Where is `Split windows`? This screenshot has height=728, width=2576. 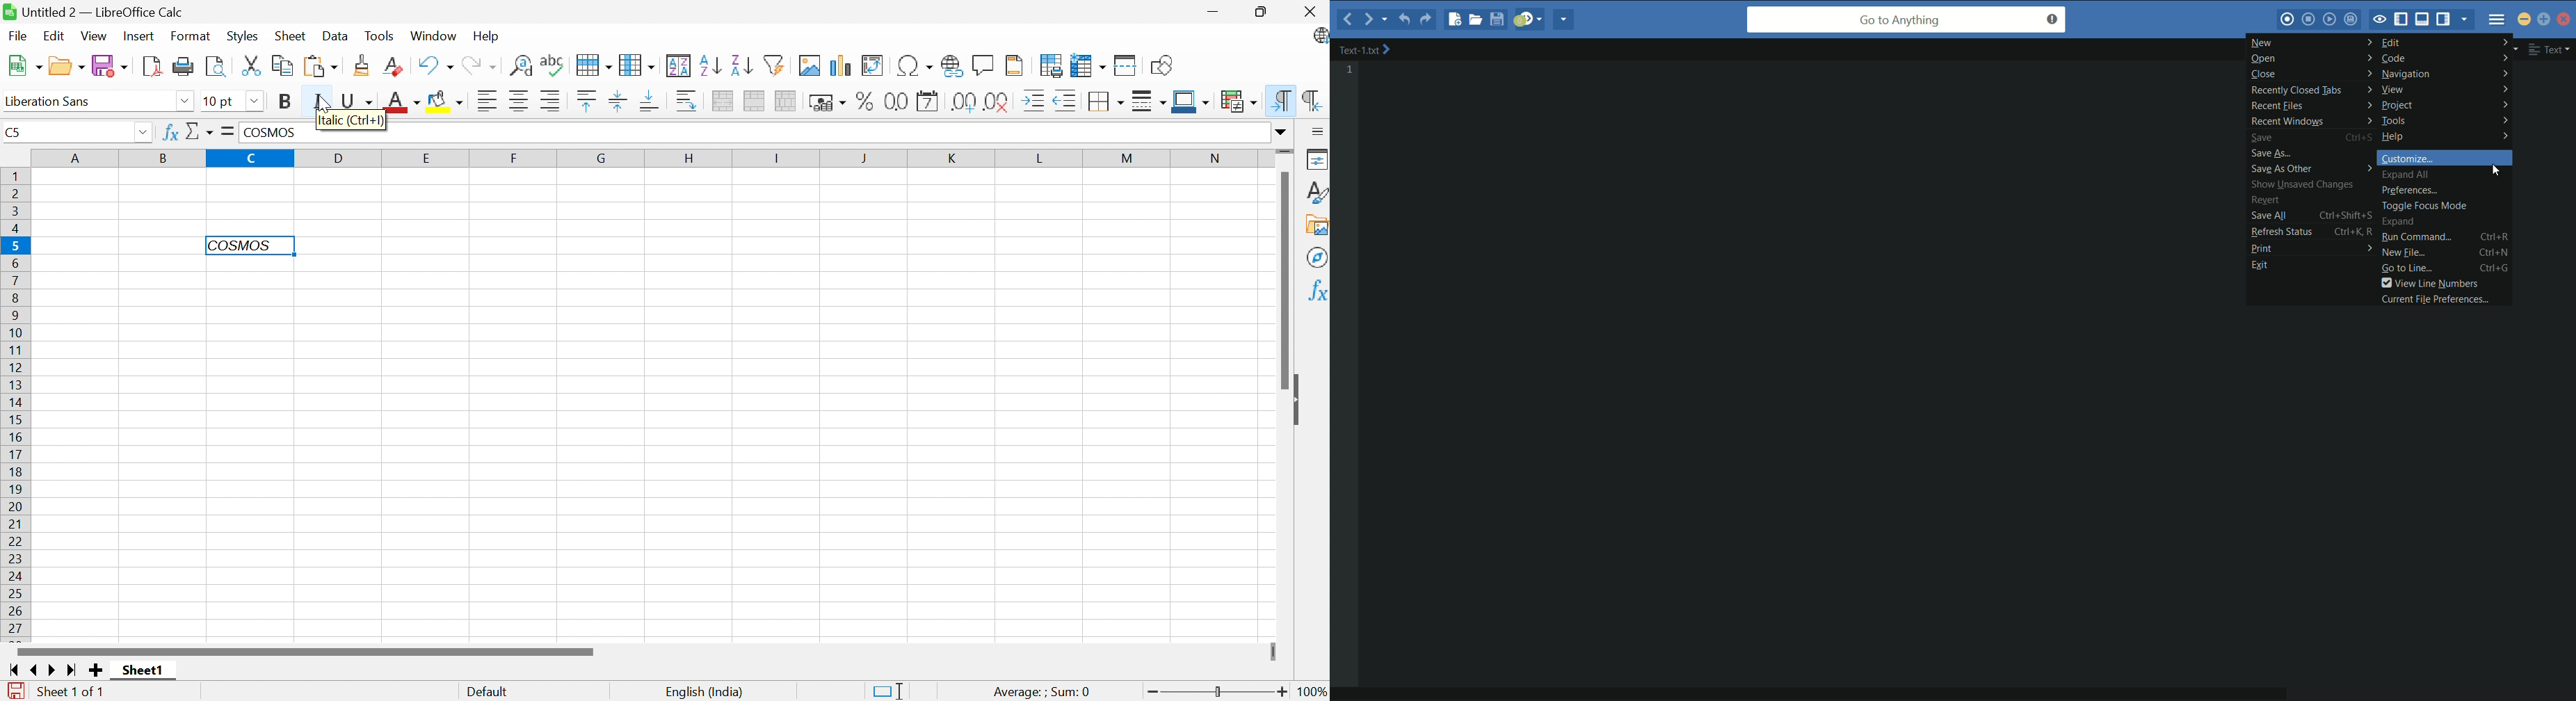 Split windows is located at coordinates (1126, 65).